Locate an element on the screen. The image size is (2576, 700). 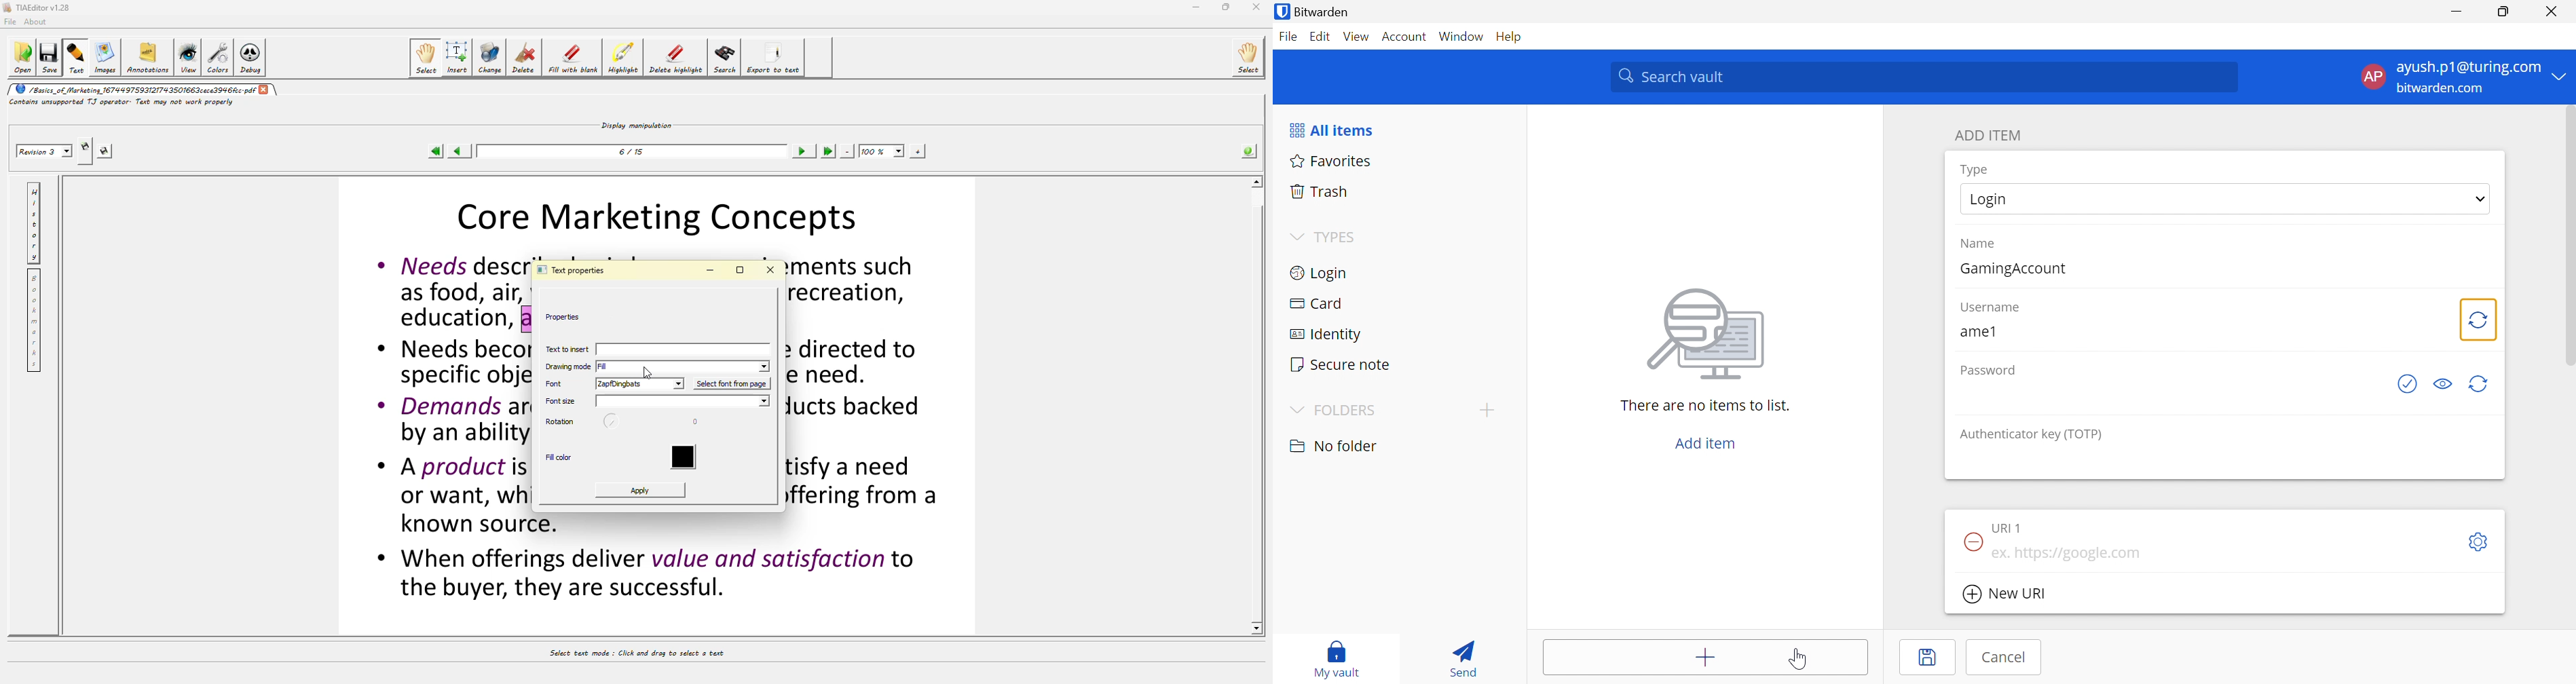
Account is located at coordinates (1405, 35).